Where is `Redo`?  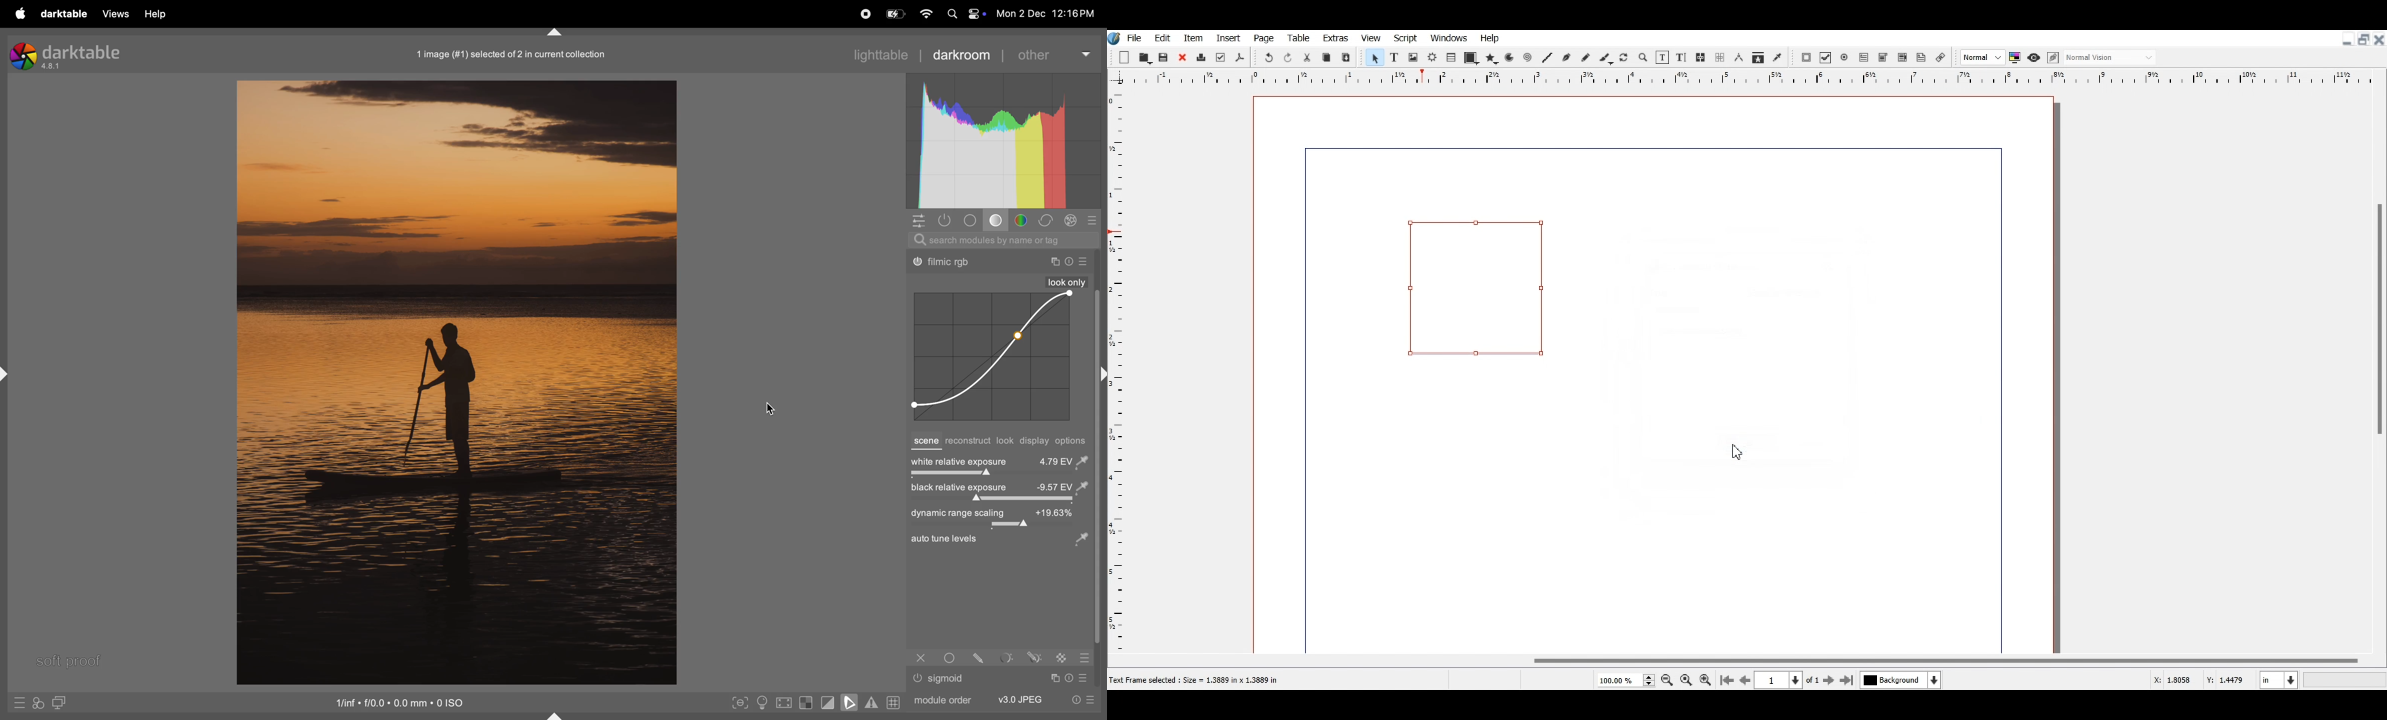
Redo is located at coordinates (1289, 58).